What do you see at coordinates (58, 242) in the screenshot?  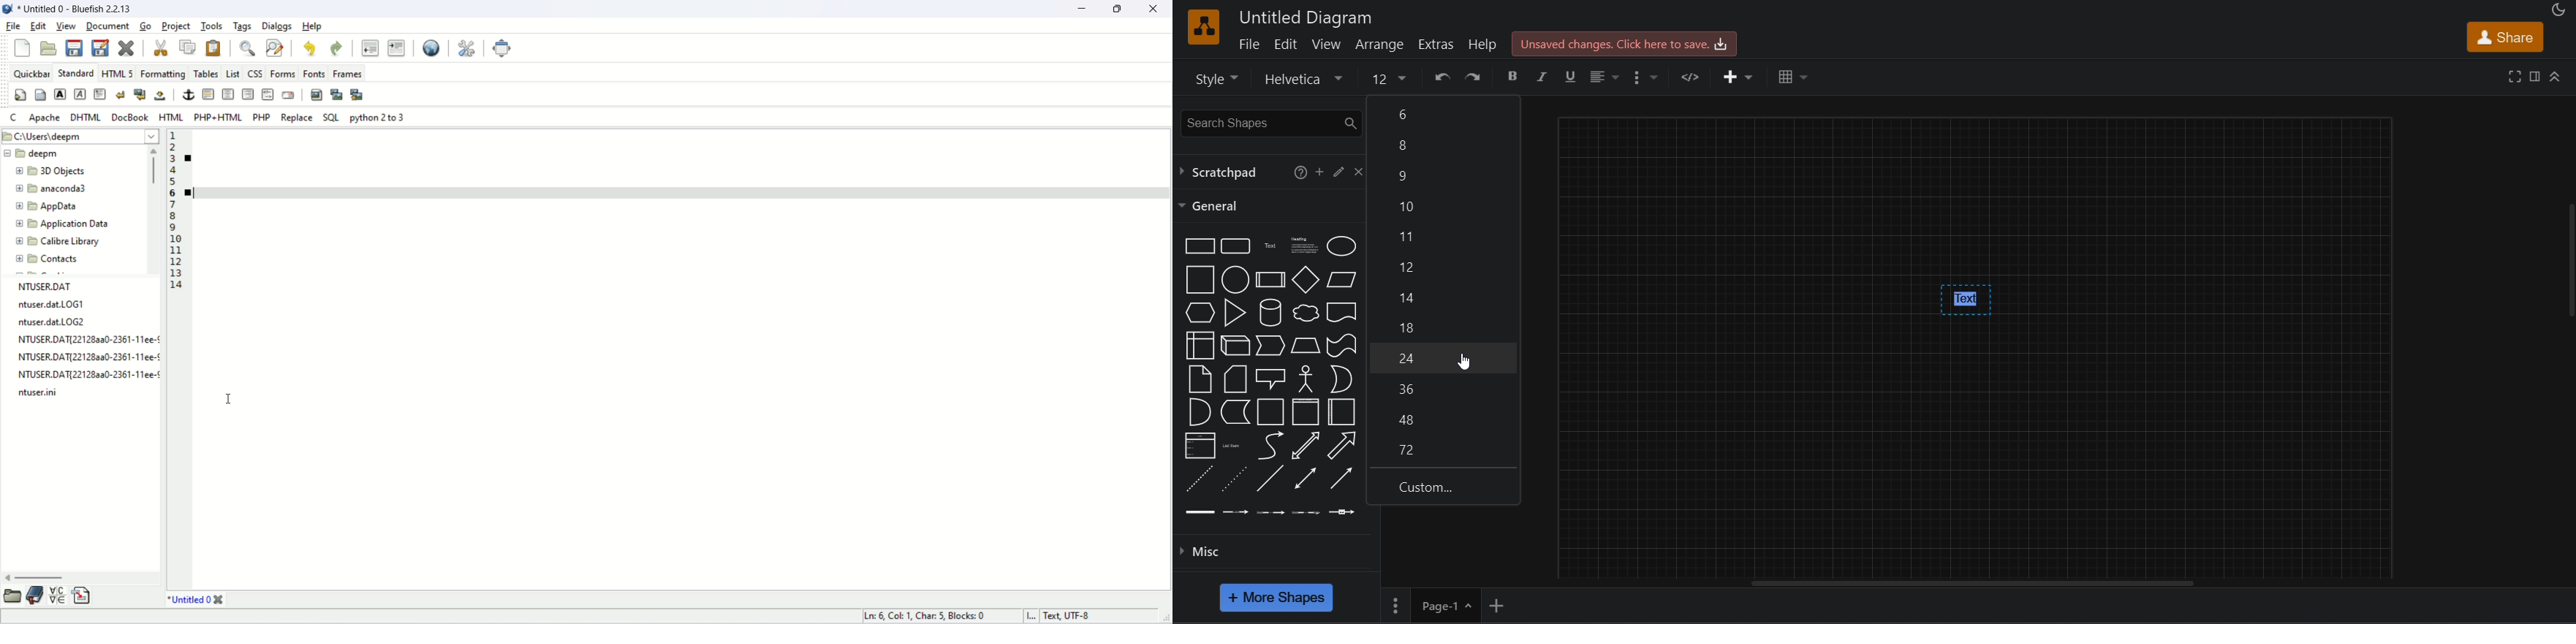 I see `folder name` at bounding box center [58, 242].